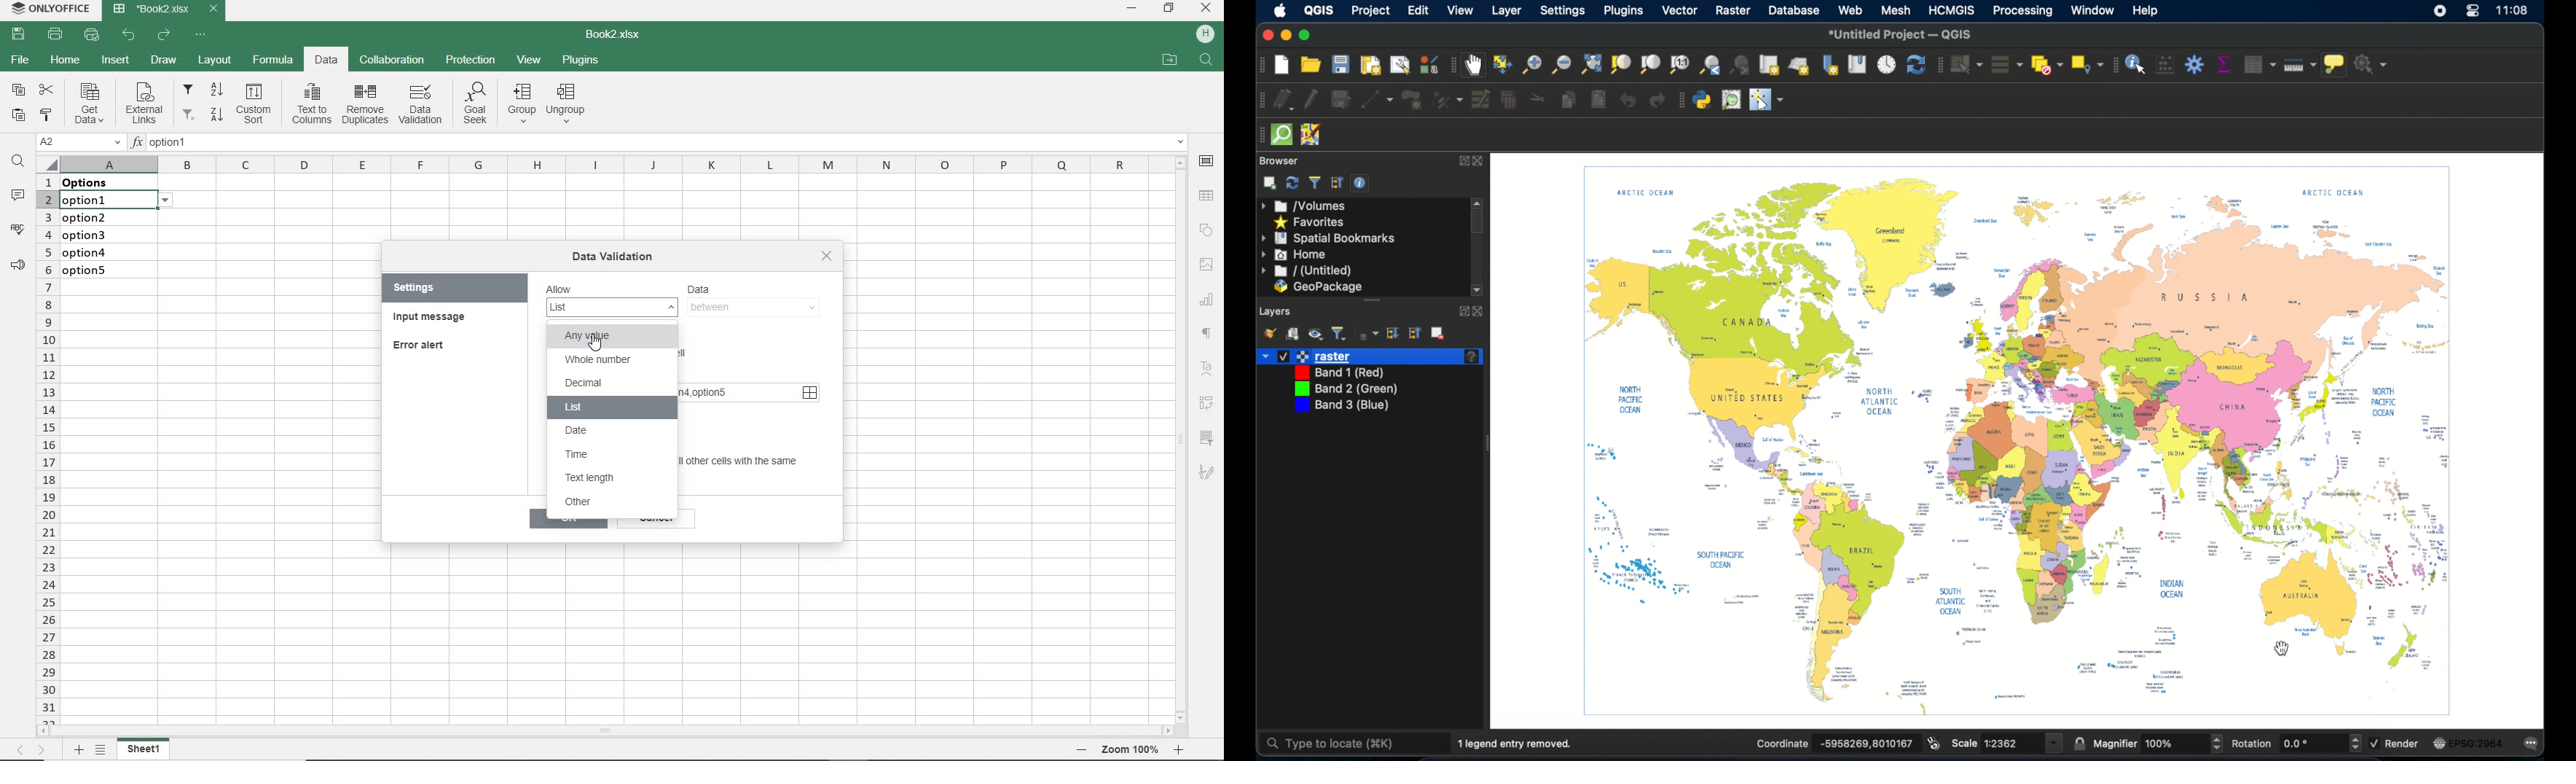  Describe the element at coordinates (569, 104) in the screenshot. I see `Ungroup` at that location.